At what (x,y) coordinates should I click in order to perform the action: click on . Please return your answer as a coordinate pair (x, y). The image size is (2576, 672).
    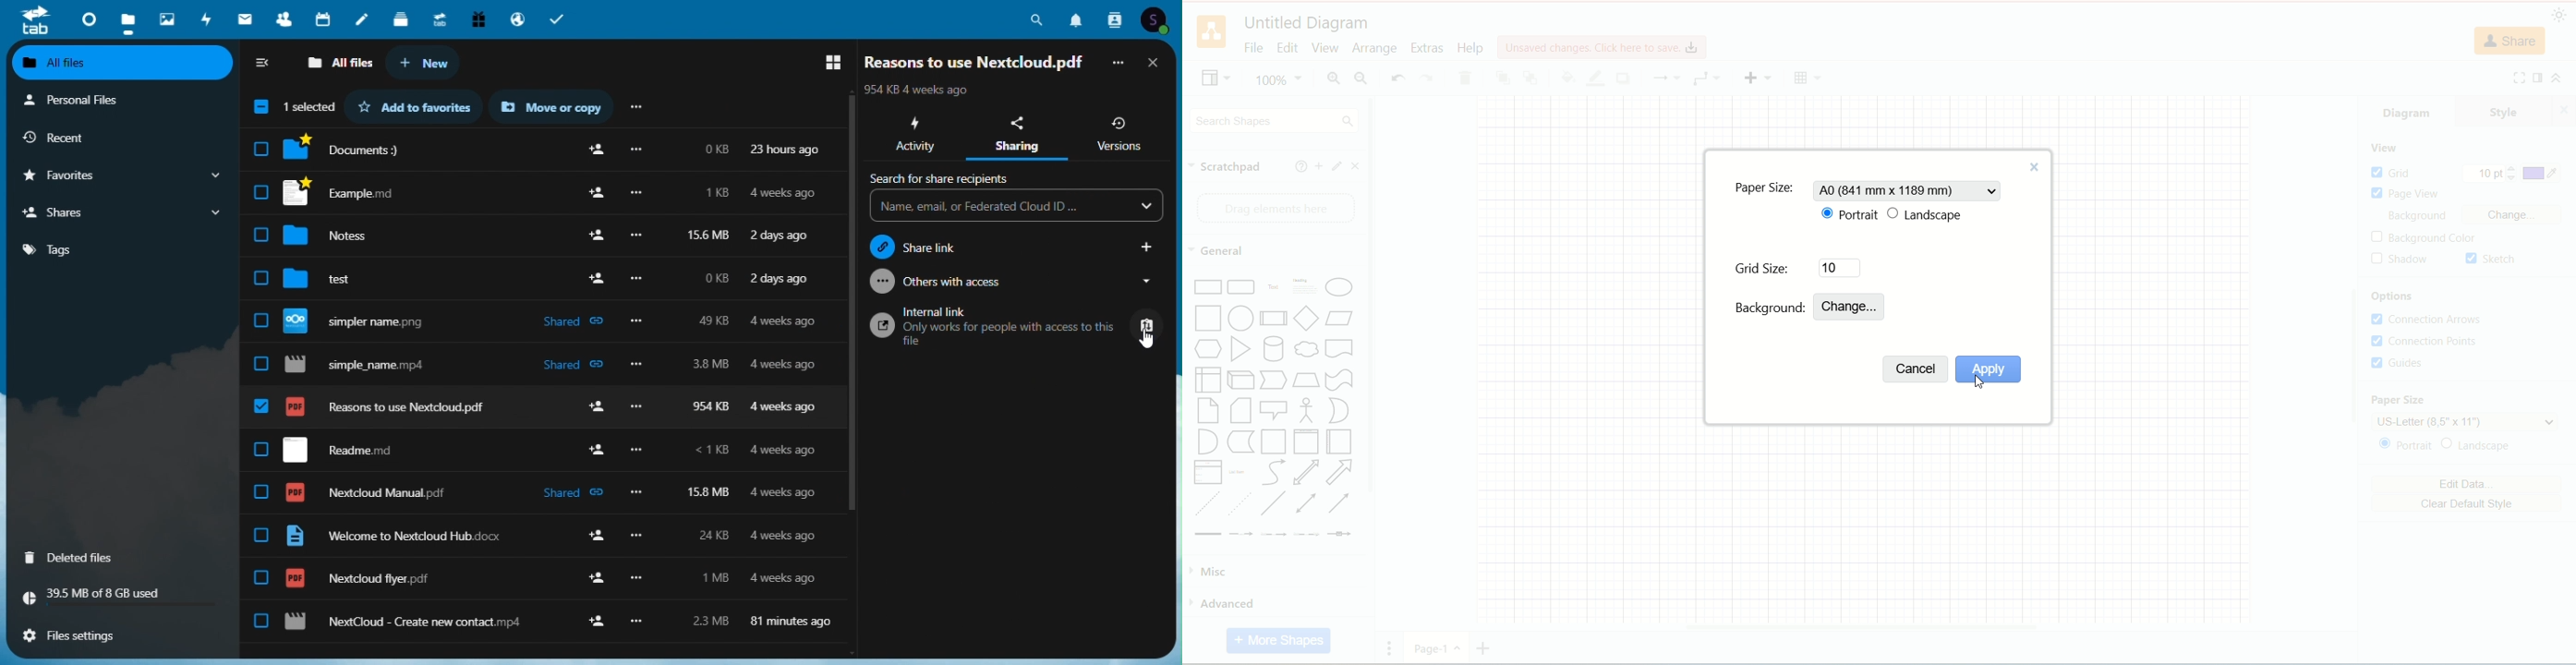
    Looking at the image, I should click on (632, 321).